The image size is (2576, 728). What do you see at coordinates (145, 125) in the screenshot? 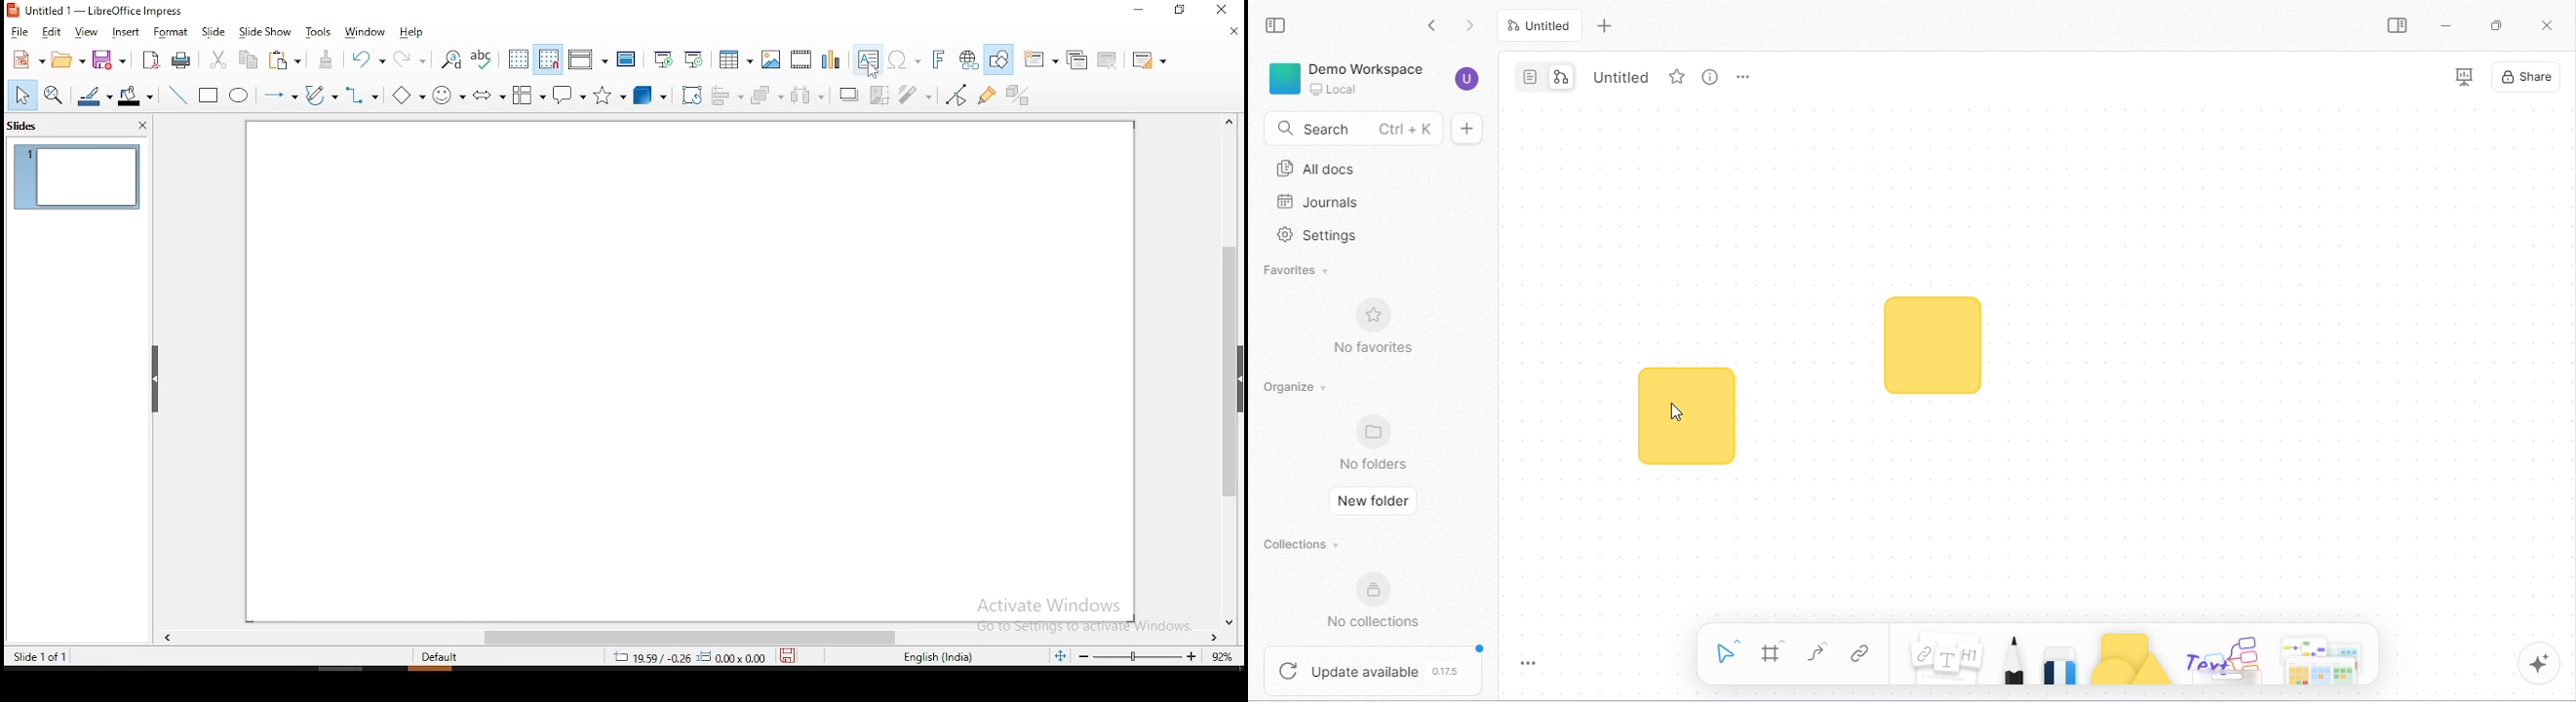
I see `close pane` at bounding box center [145, 125].